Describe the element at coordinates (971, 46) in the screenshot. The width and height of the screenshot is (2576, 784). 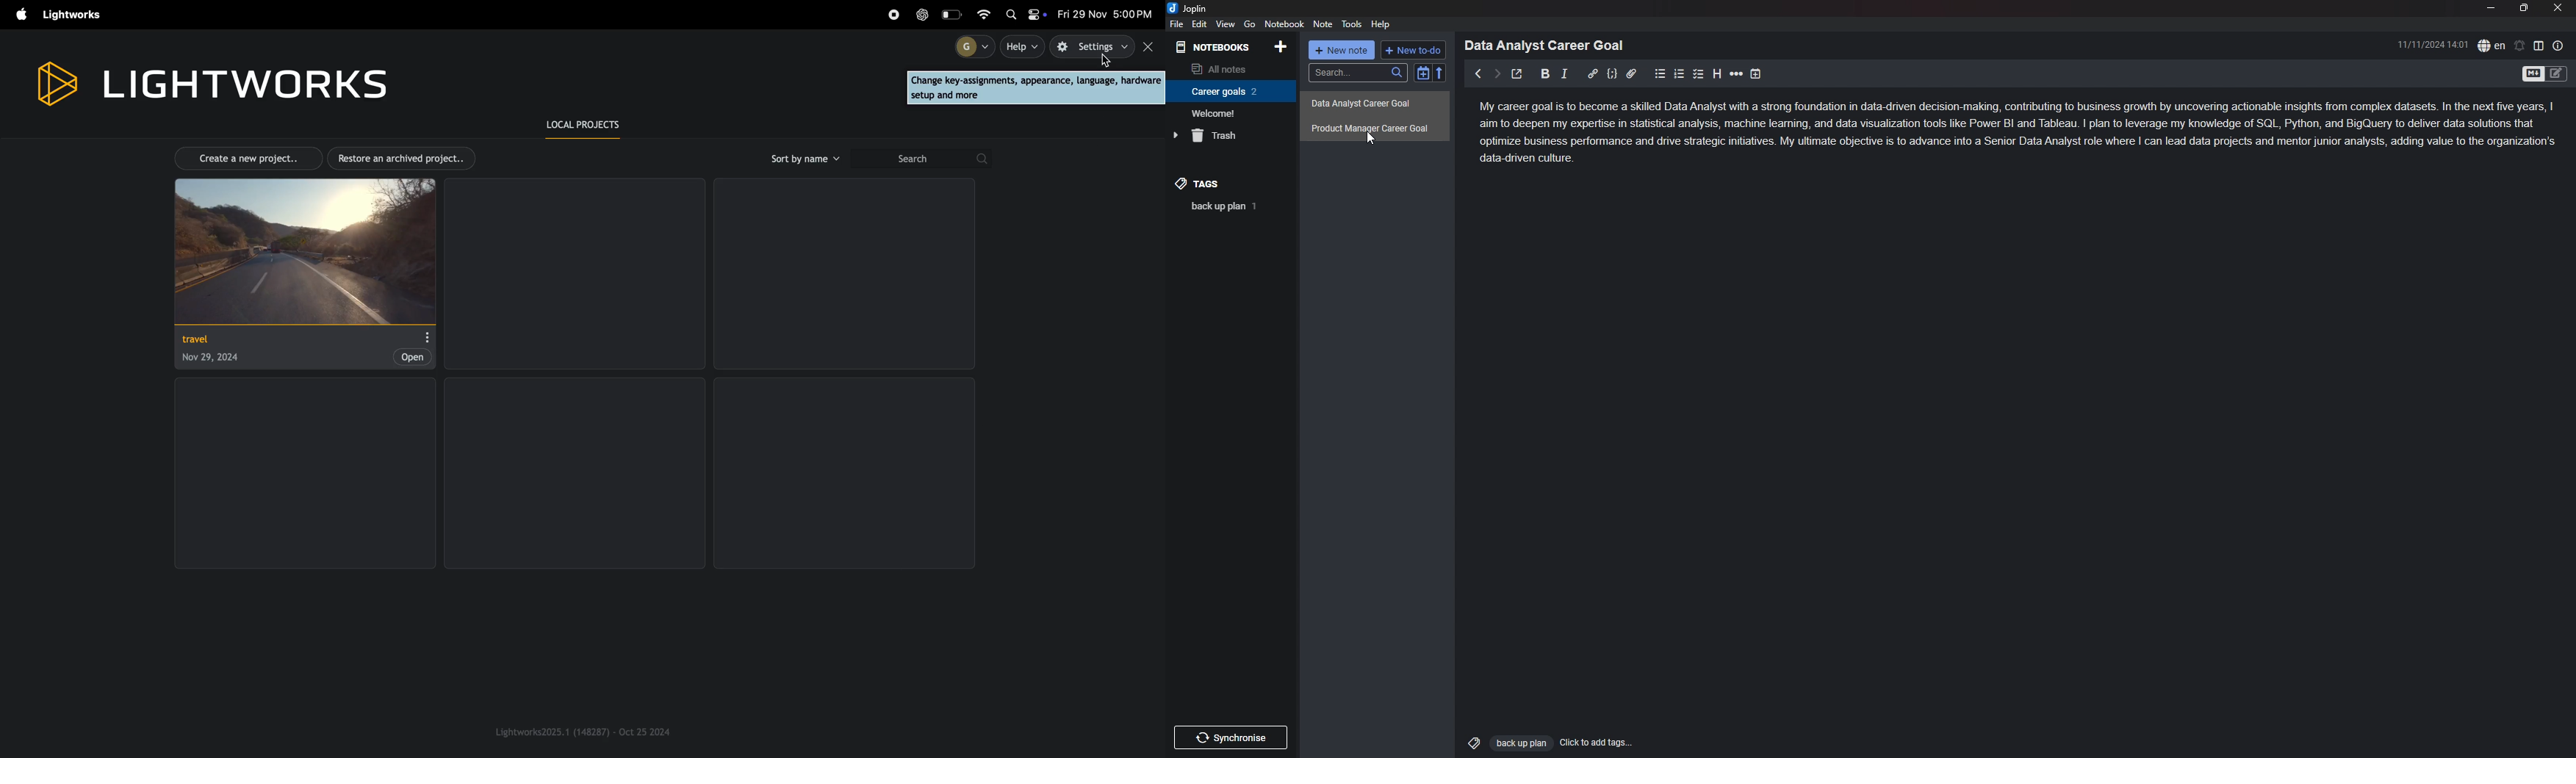
I see `profile` at that location.